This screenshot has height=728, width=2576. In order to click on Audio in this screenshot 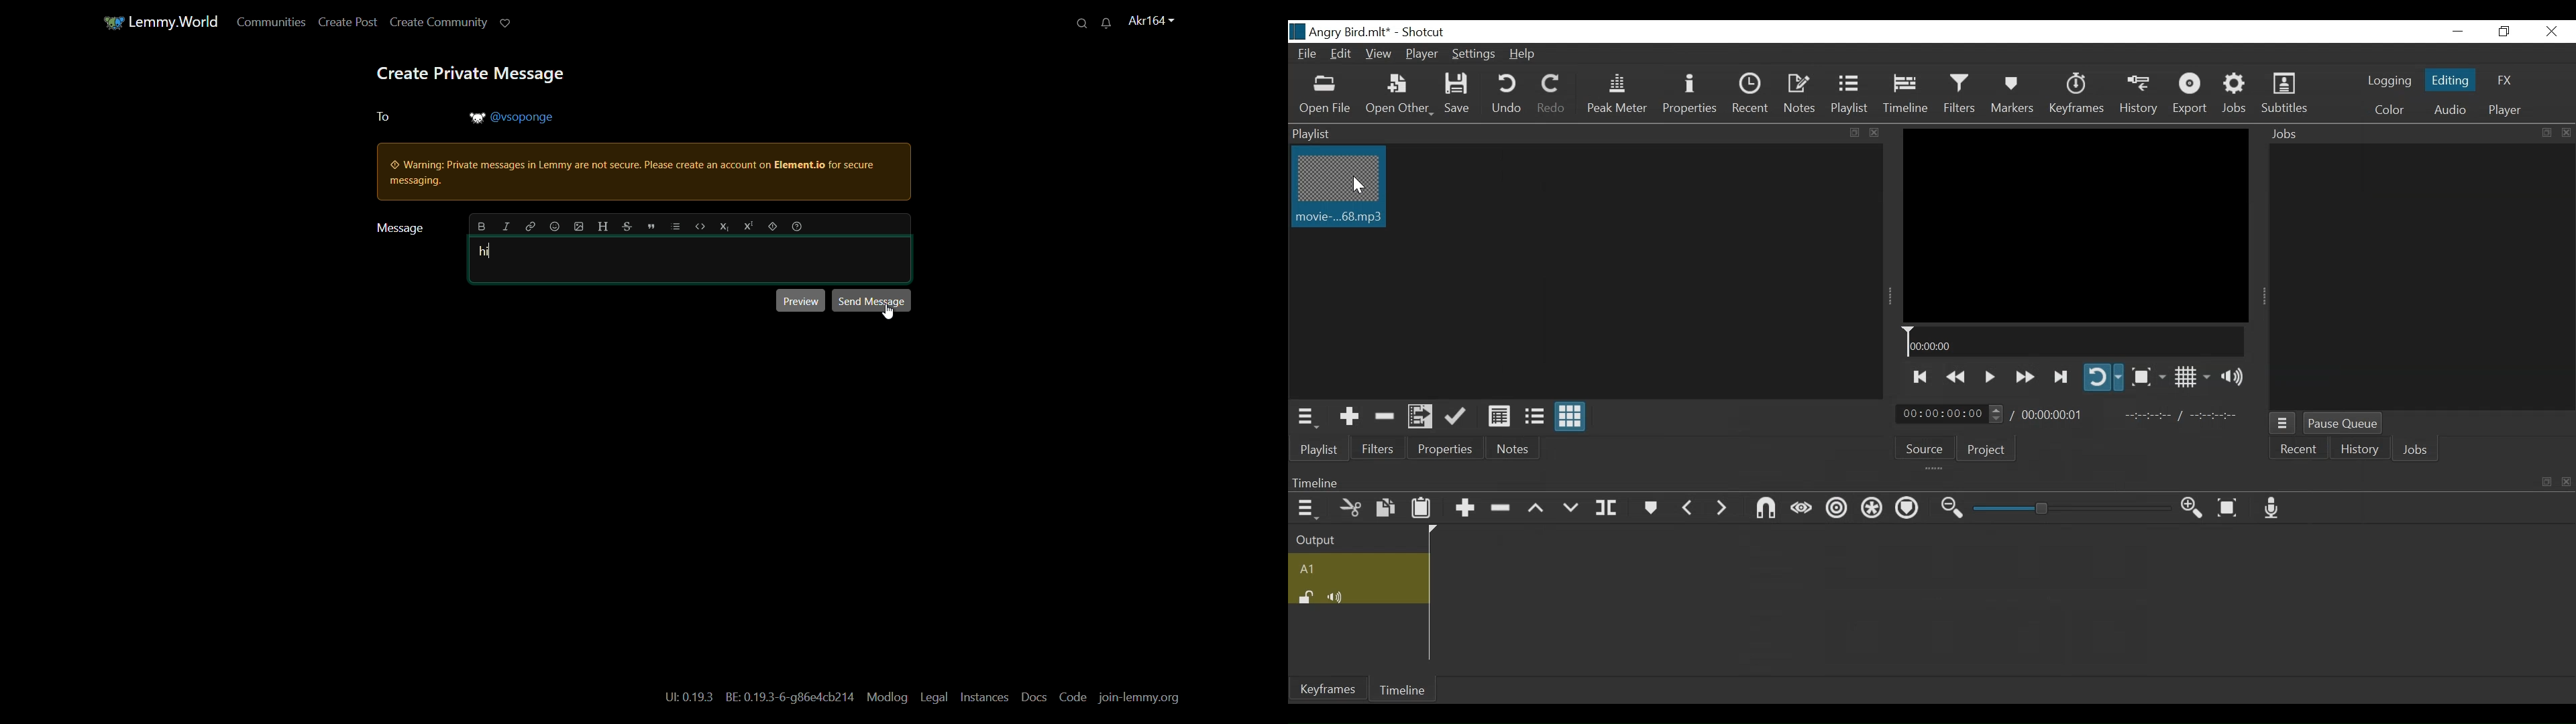, I will do `click(2449, 109)`.